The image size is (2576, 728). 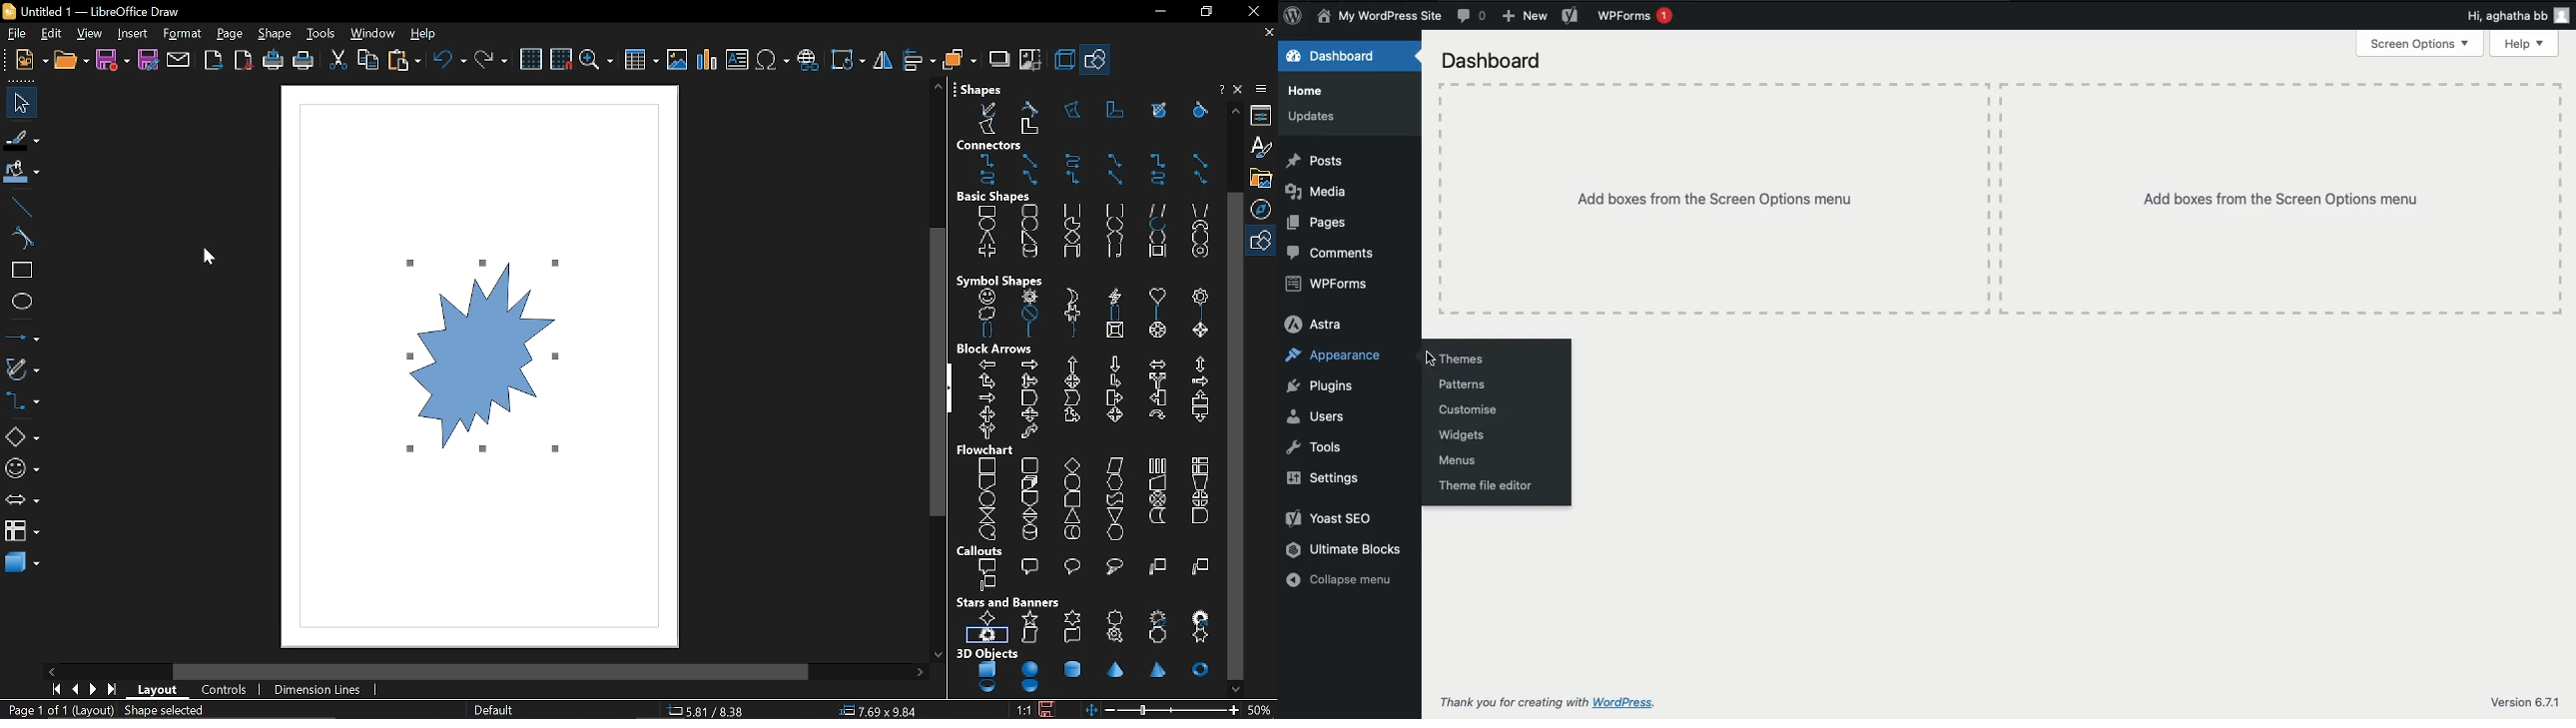 I want to click on File, so click(x=17, y=35).